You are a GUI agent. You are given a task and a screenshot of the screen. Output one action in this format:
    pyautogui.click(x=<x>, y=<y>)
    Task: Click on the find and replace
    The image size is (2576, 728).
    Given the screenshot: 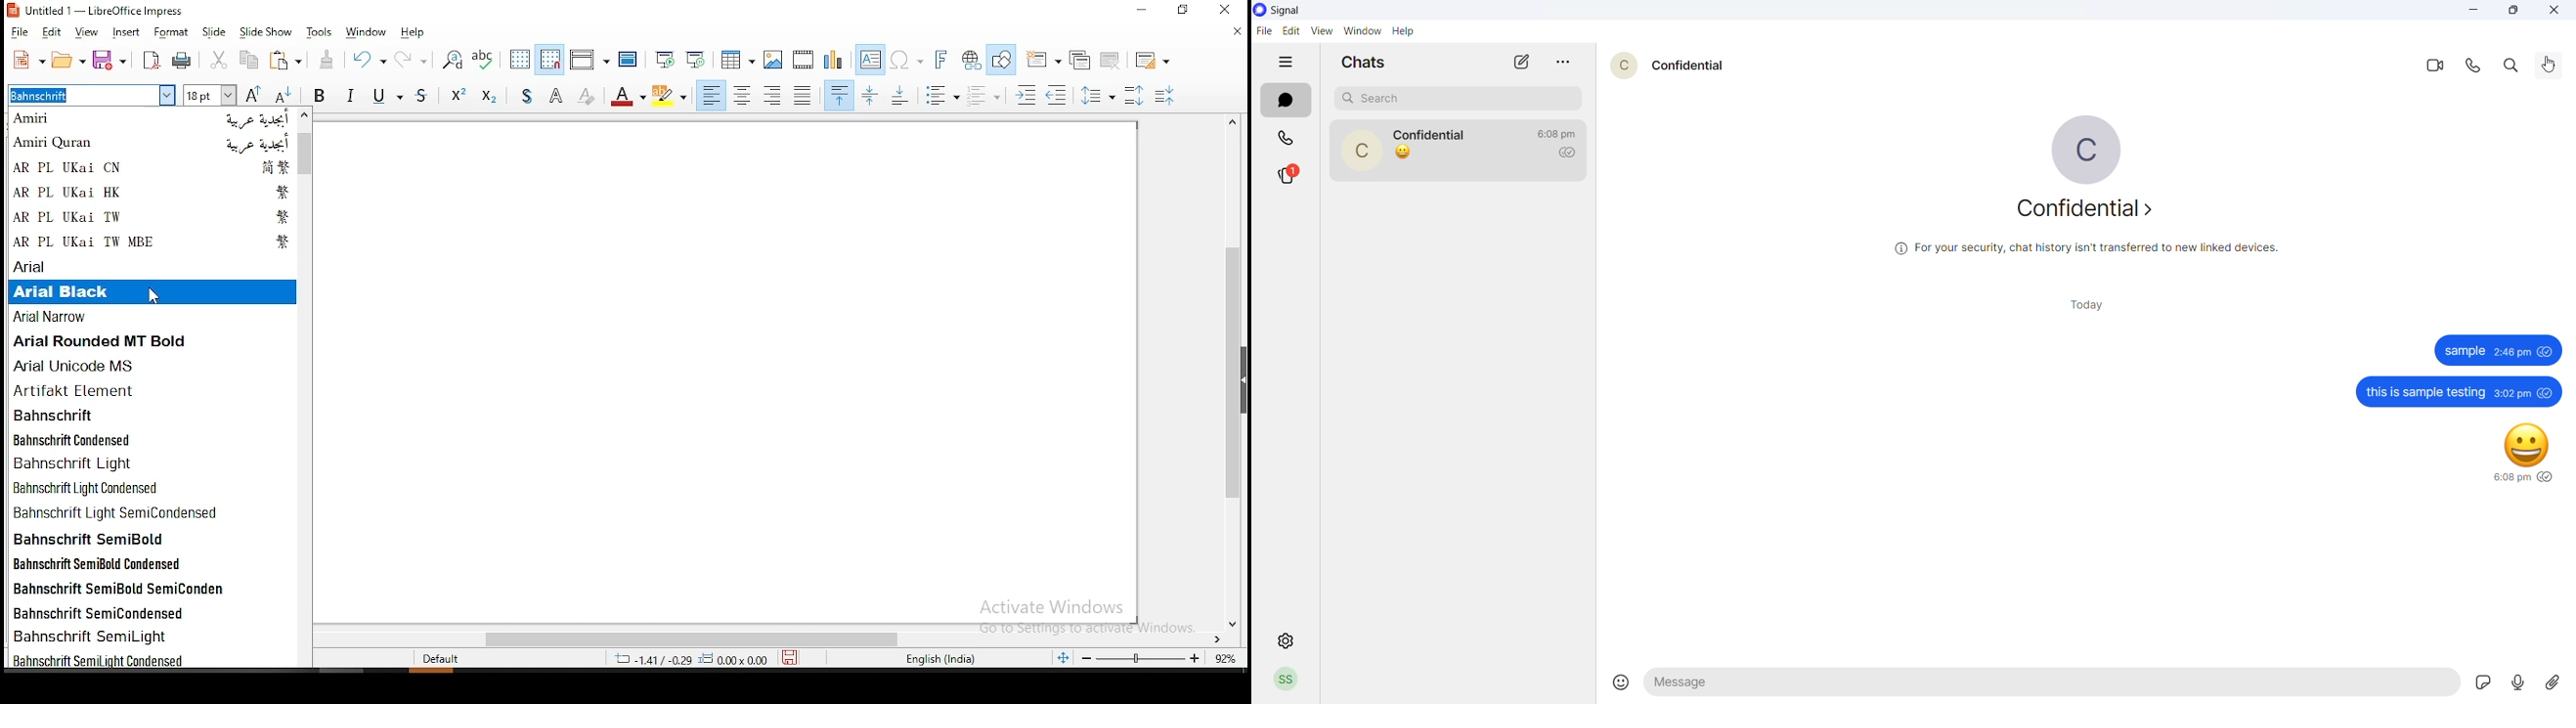 What is the action you would take?
    pyautogui.click(x=449, y=59)
    